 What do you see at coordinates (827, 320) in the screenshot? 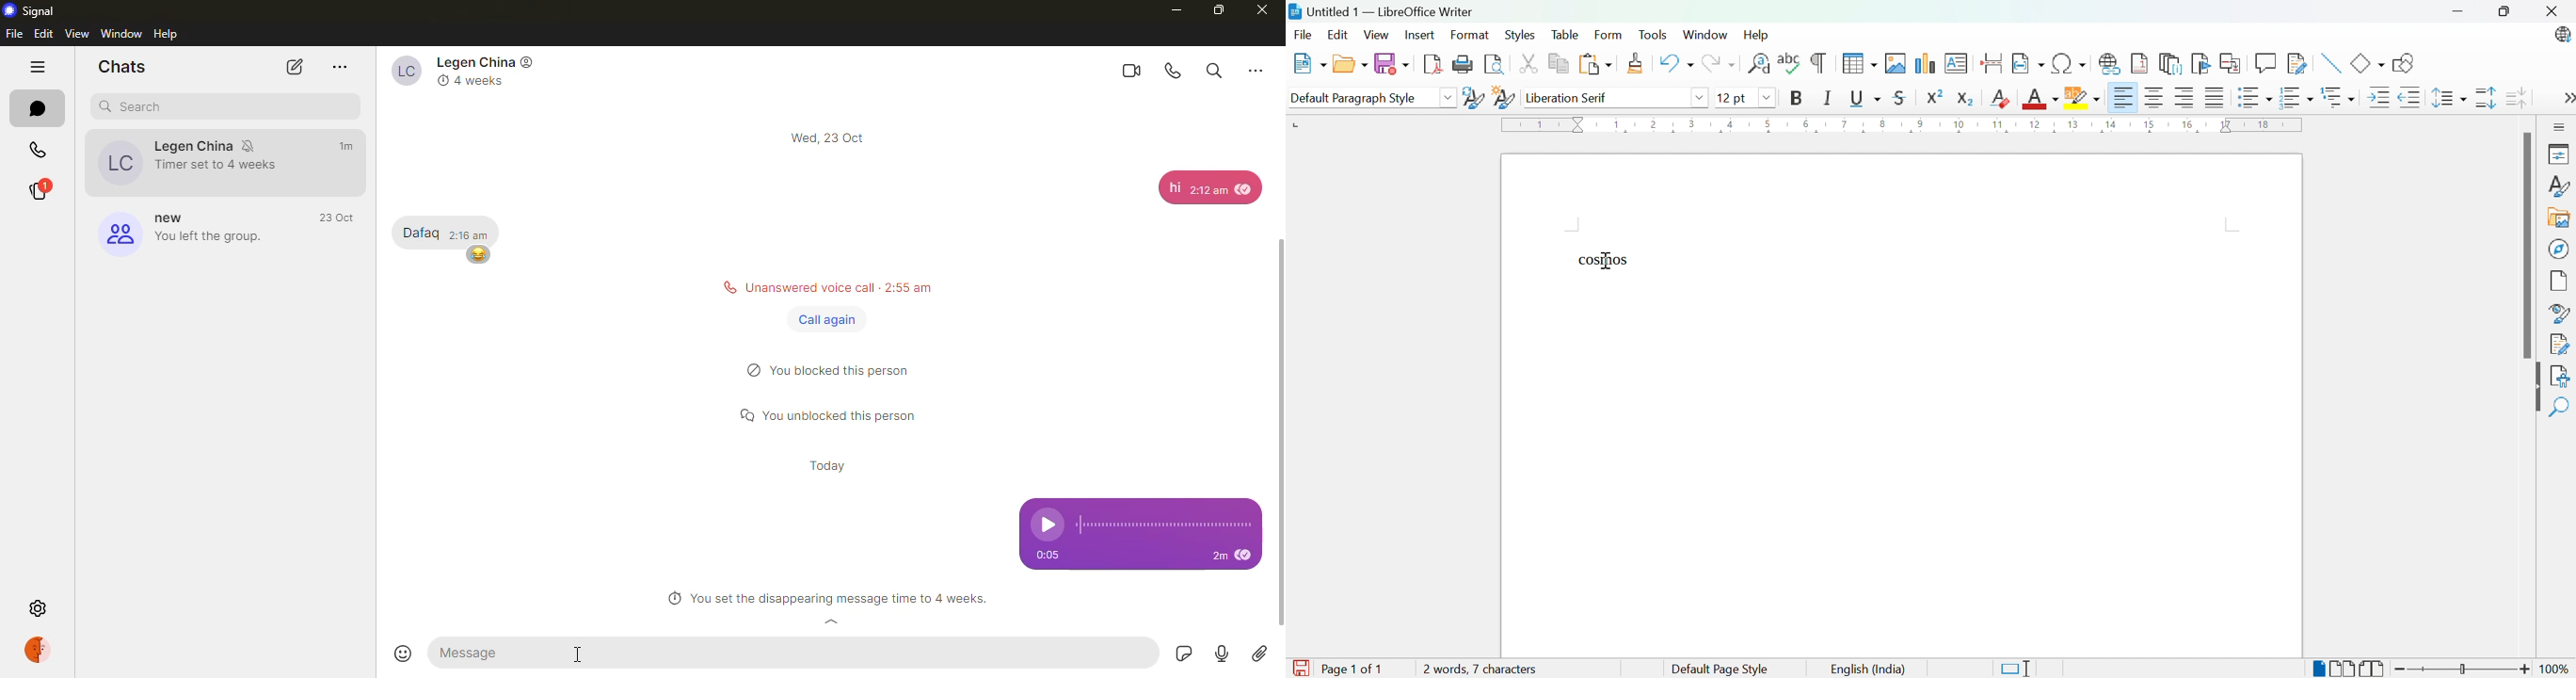
I see `call again` at bounding box center [827, 320].